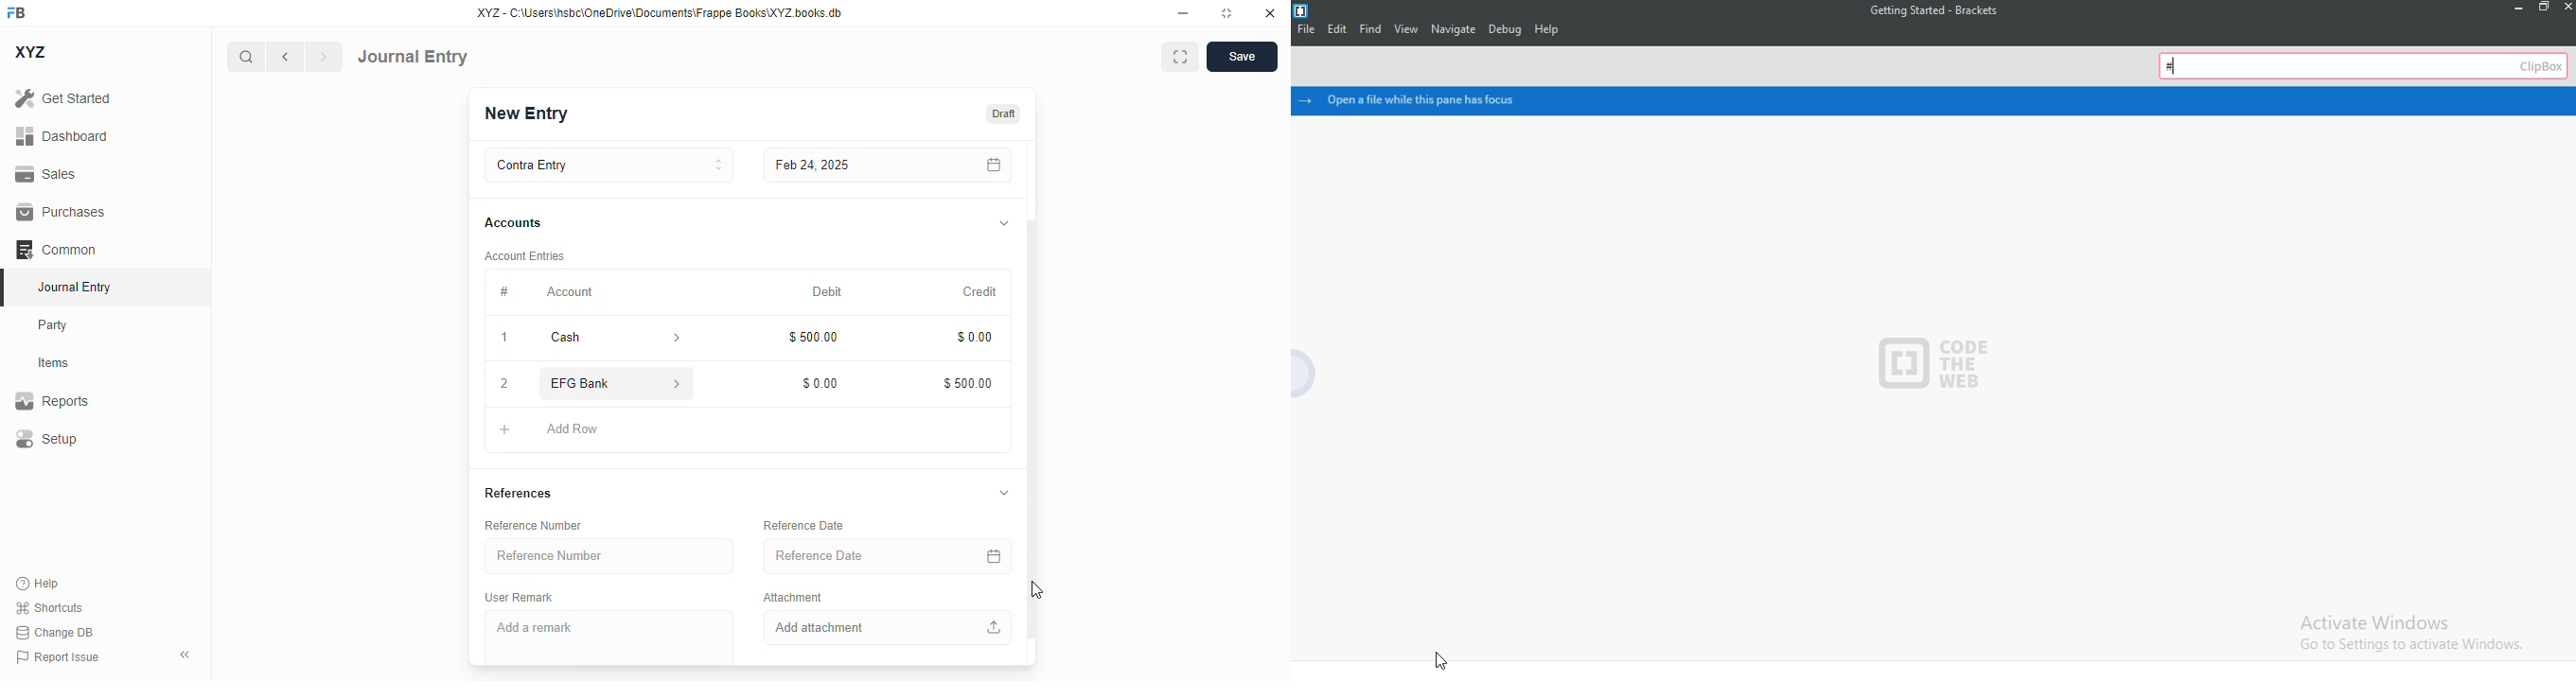 This screenshot has width=2576, height=700. Describe the element at coordinates (513, 223) in the screenshot. I see `accounts` at that location.